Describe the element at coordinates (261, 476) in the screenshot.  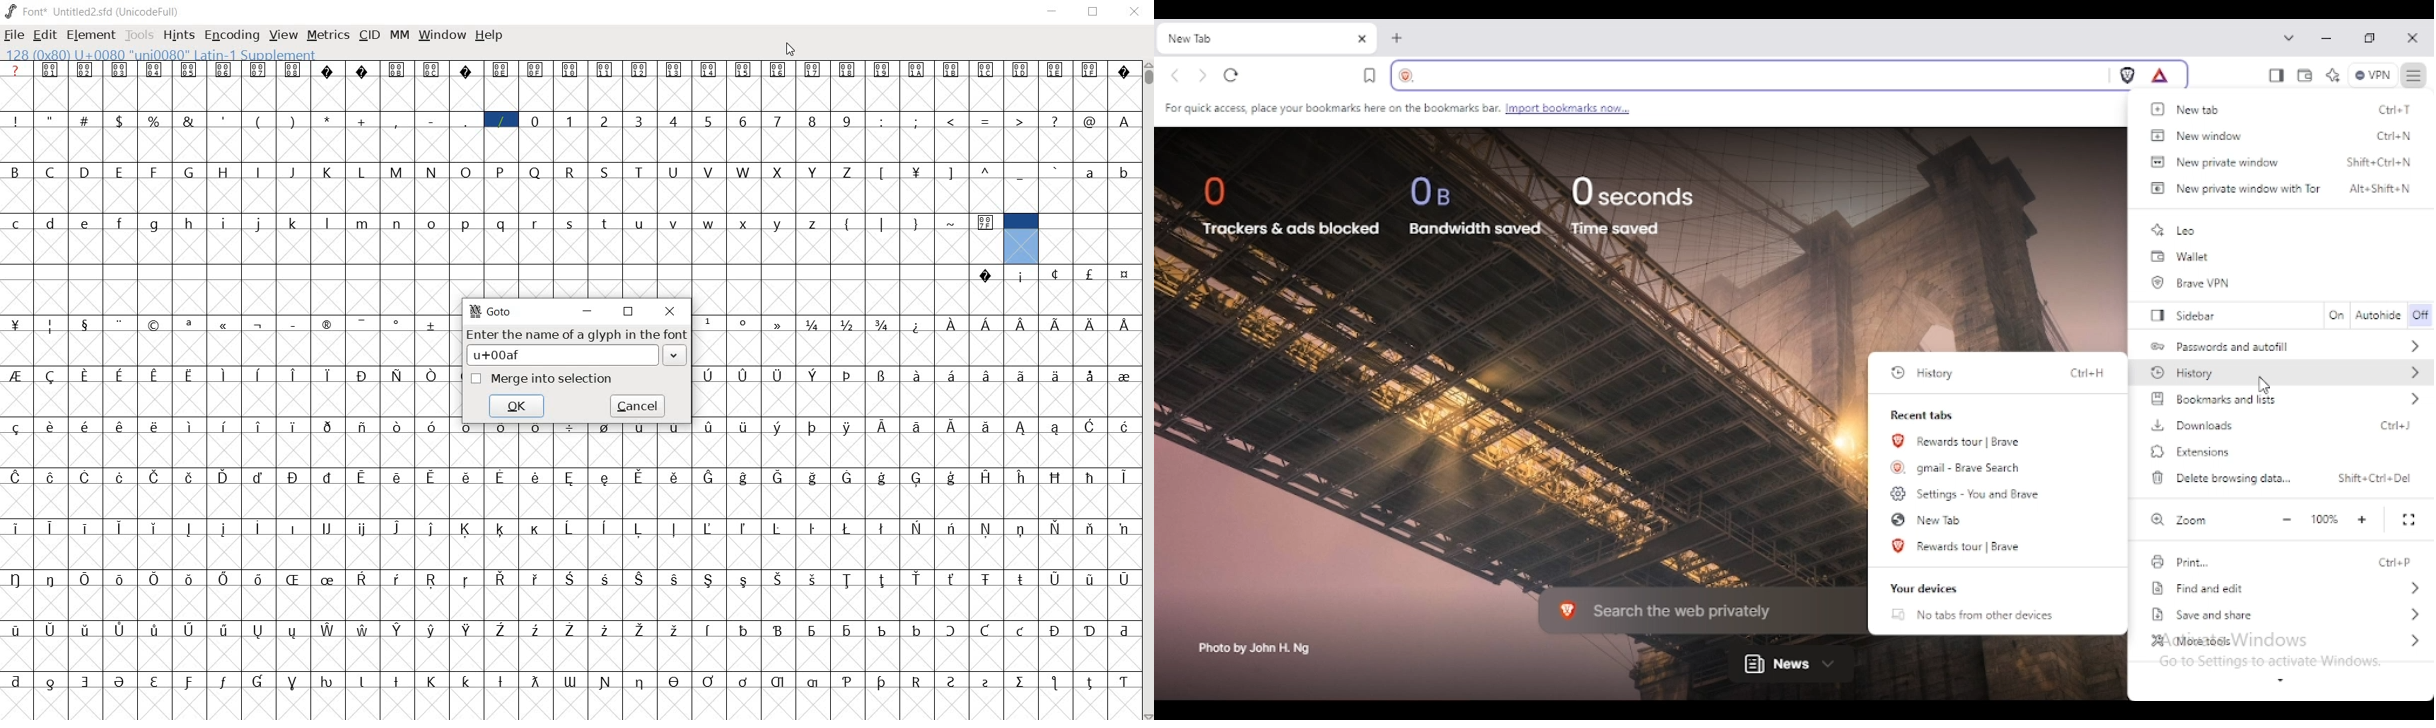
I see `Symbol` at that location.